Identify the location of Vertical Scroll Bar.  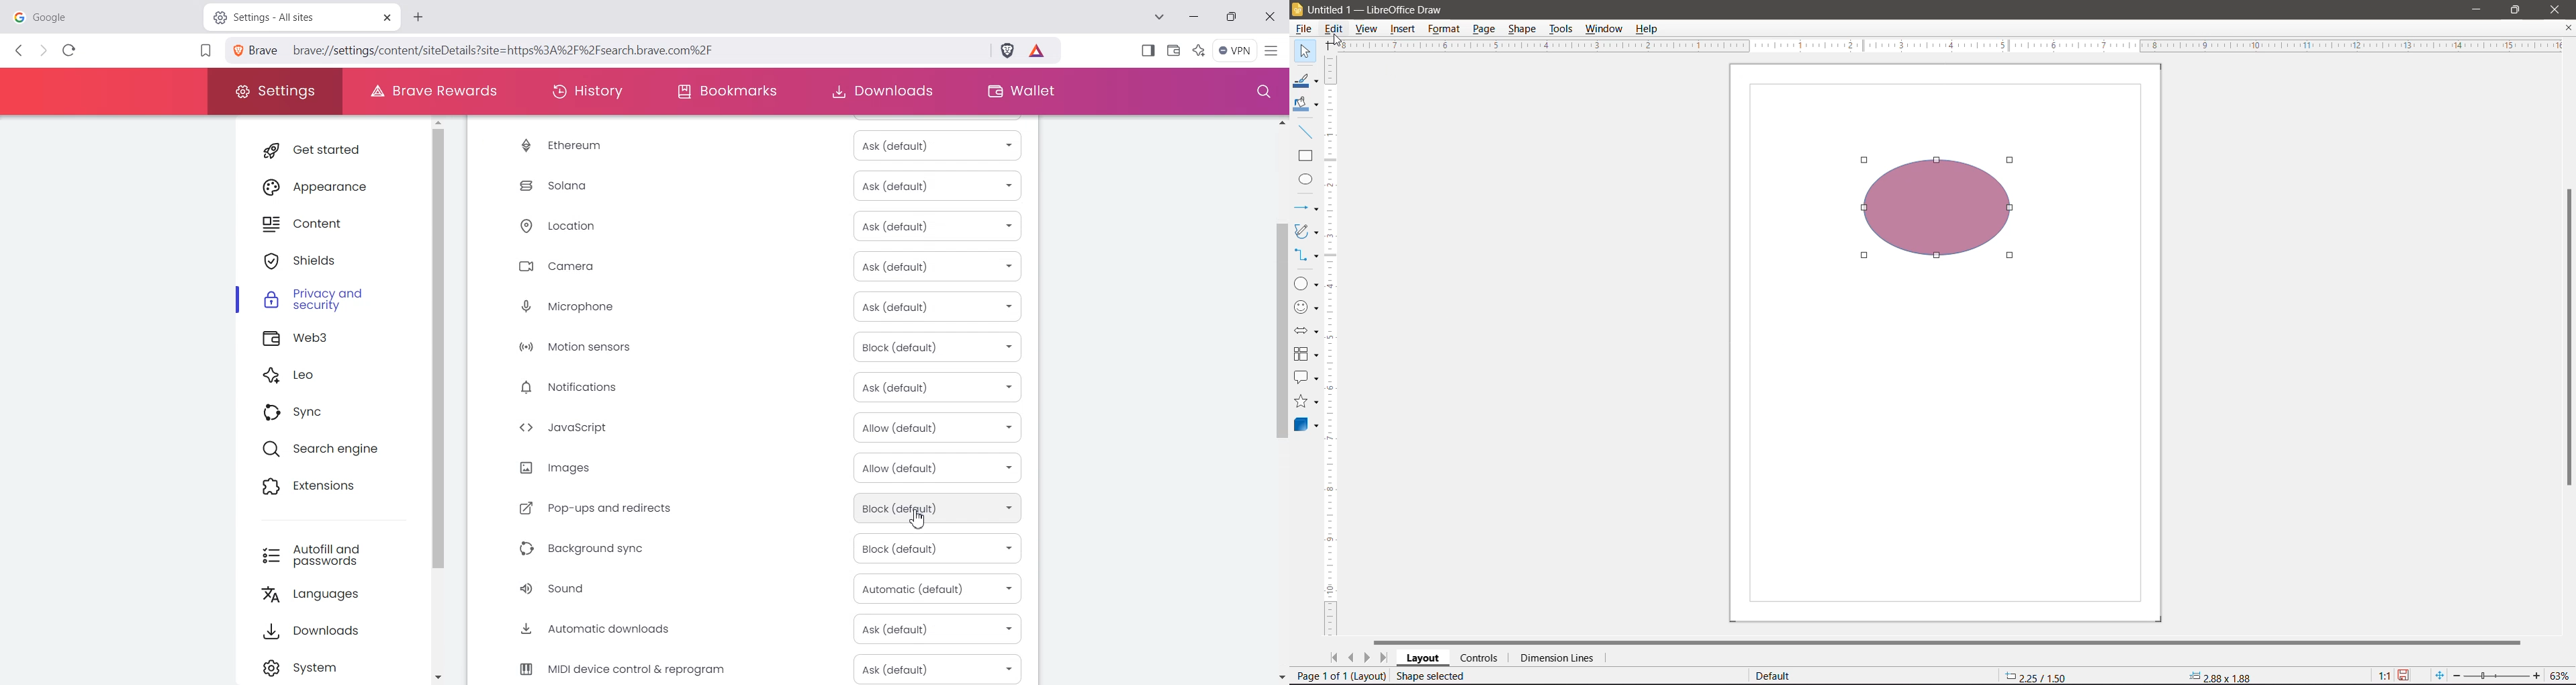
(2568, 339).